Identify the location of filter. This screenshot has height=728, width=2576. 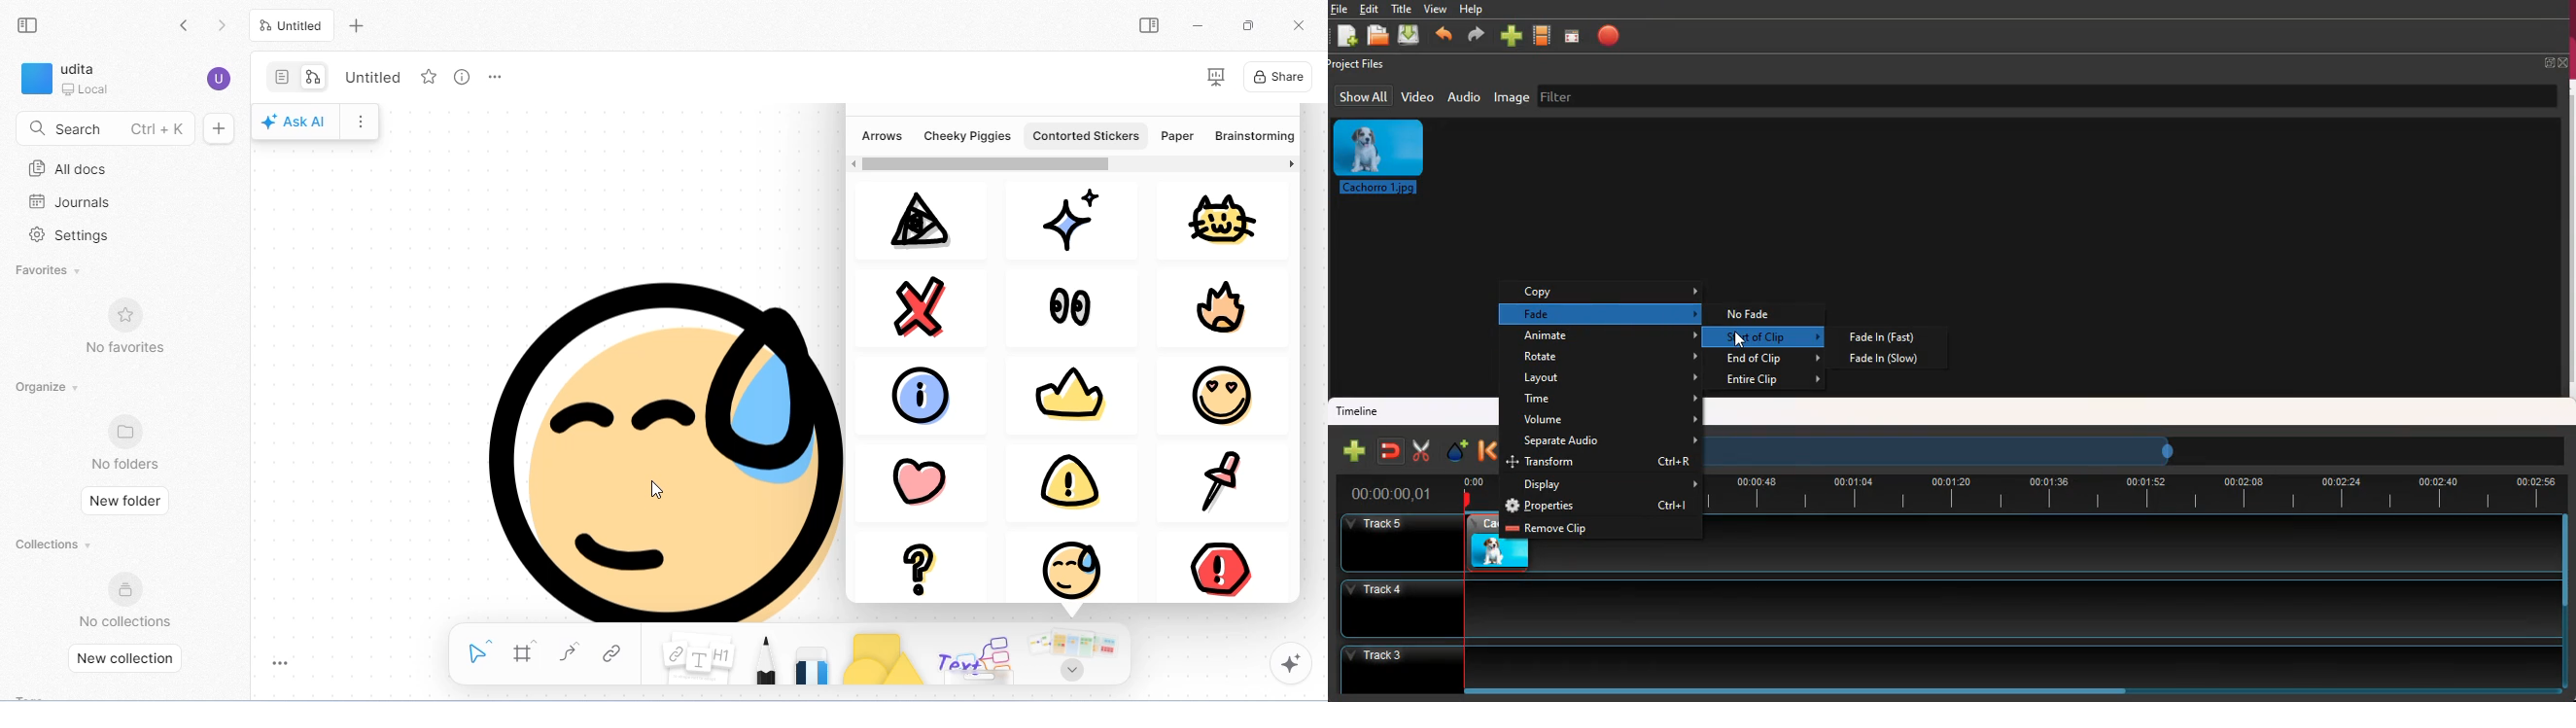
(1565, 96).